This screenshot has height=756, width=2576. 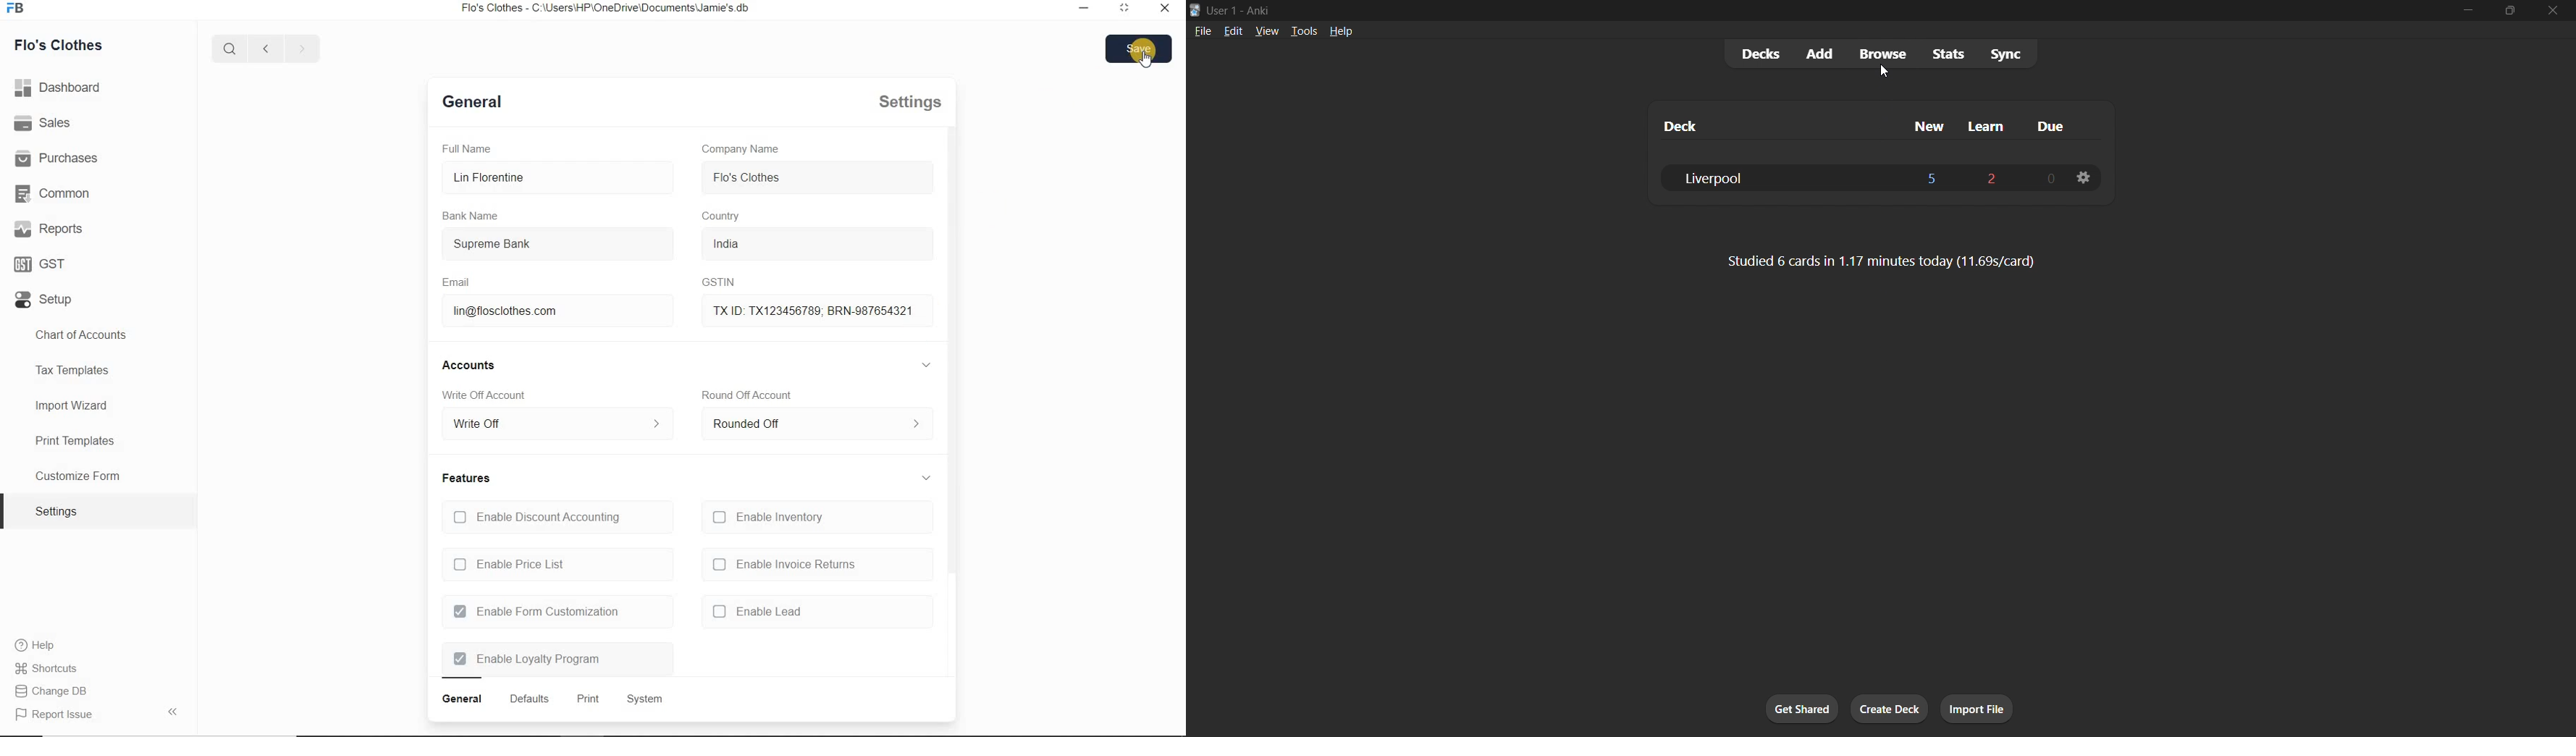 I want to click on Import Wizard, so click(x=73, y=407).